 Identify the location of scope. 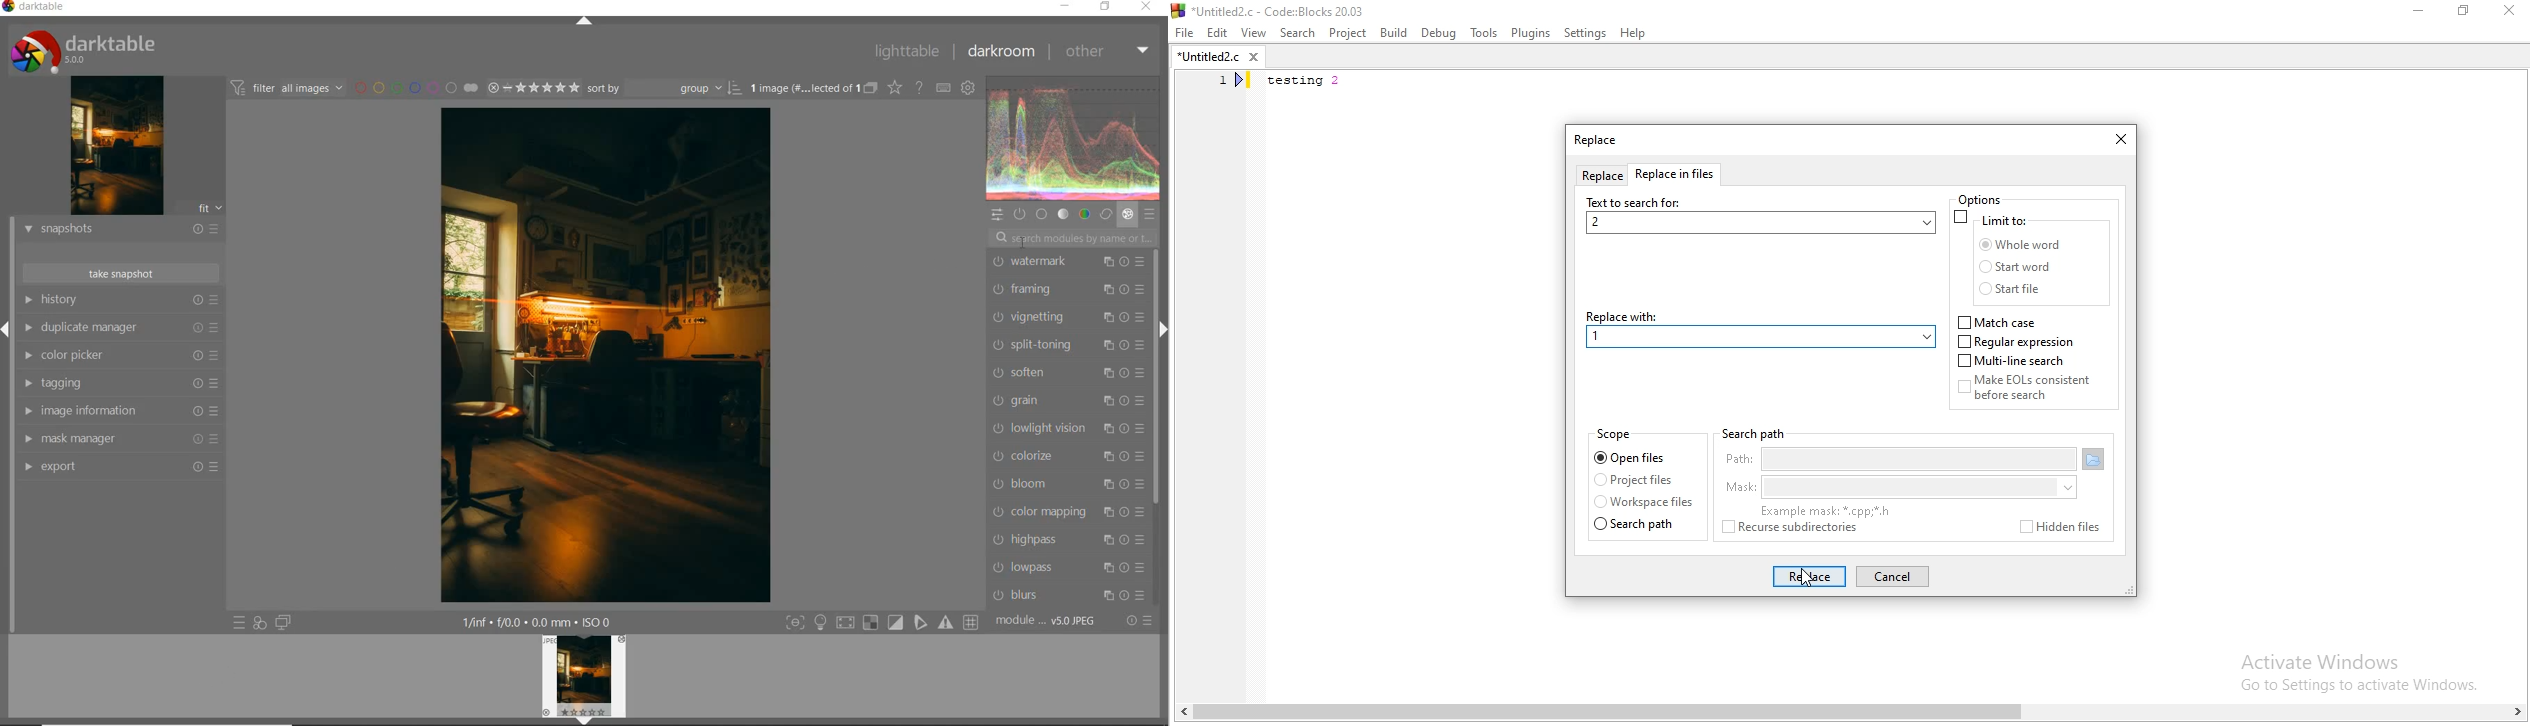
(1617, 435).